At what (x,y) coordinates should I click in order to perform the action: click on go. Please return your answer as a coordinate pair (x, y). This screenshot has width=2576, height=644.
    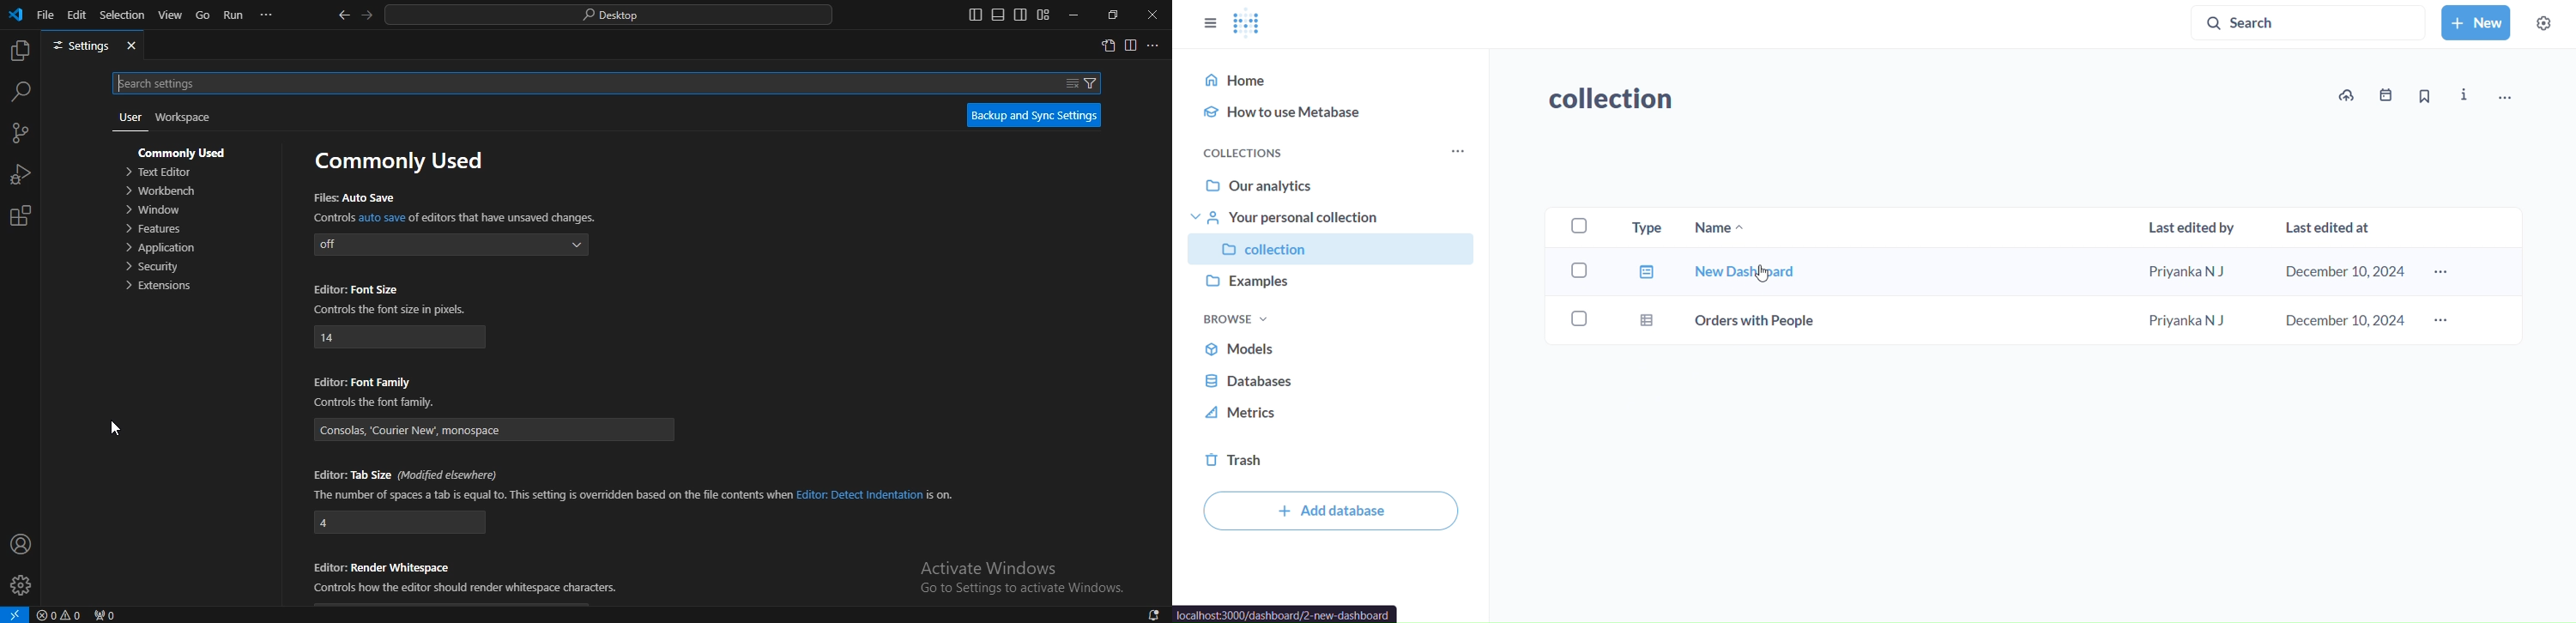
    Looking at the image, I should click on (203, 15).